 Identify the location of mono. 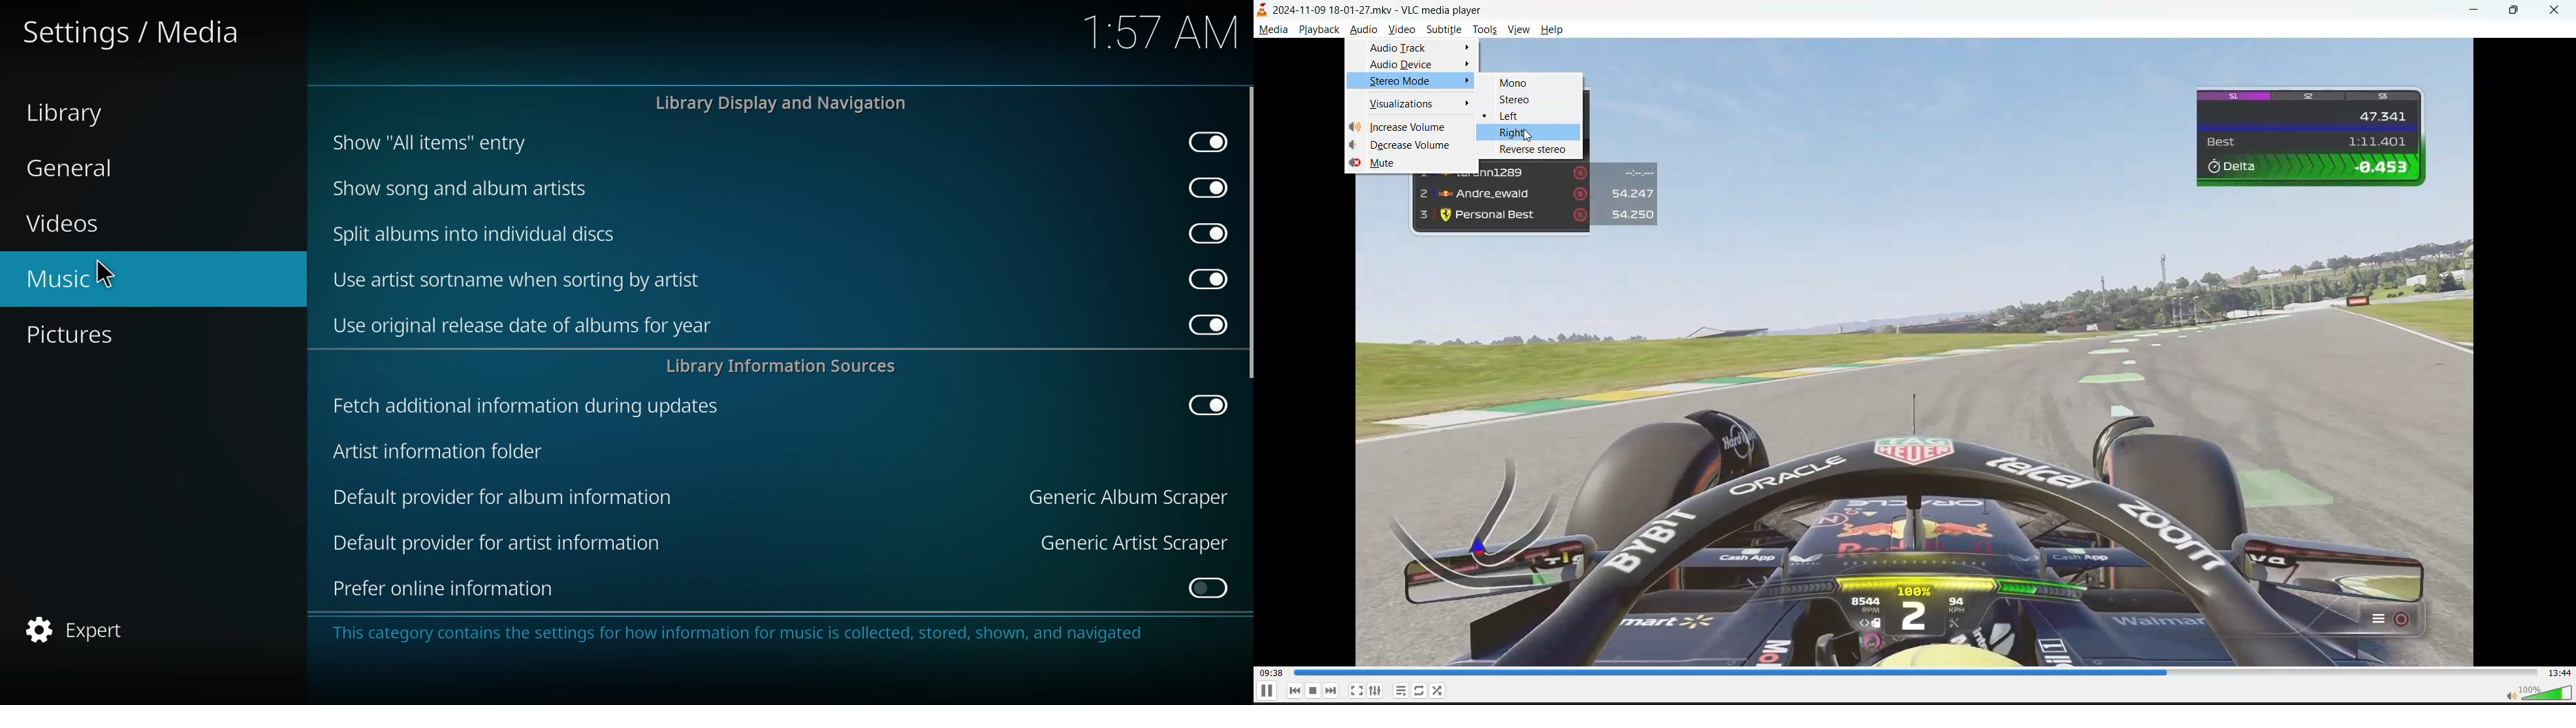
(1512, 83).